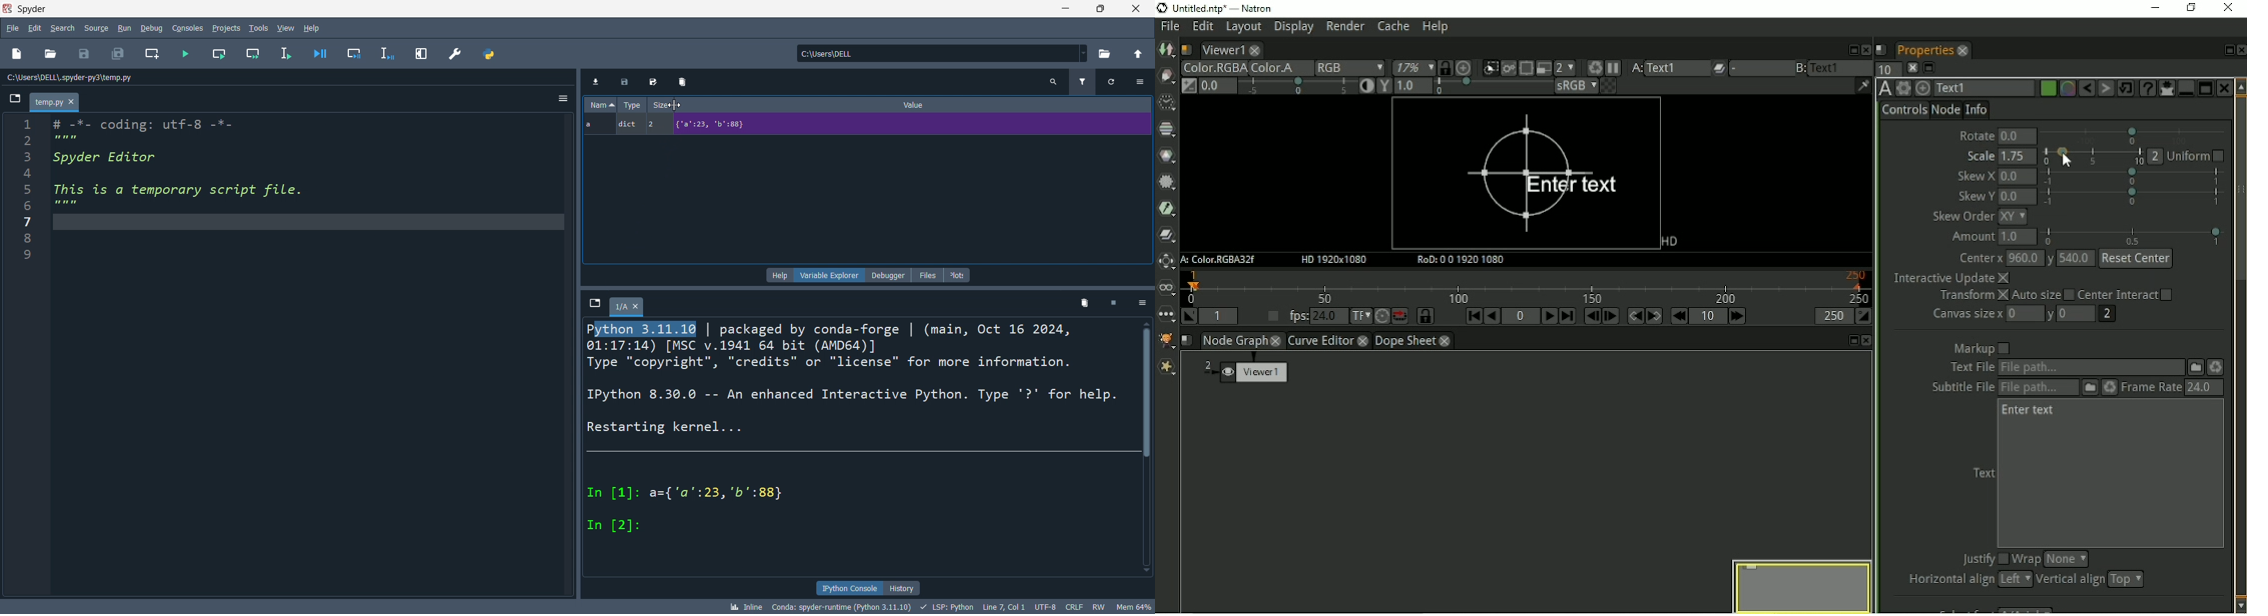  I want to click on filter, so click(1082, 82).